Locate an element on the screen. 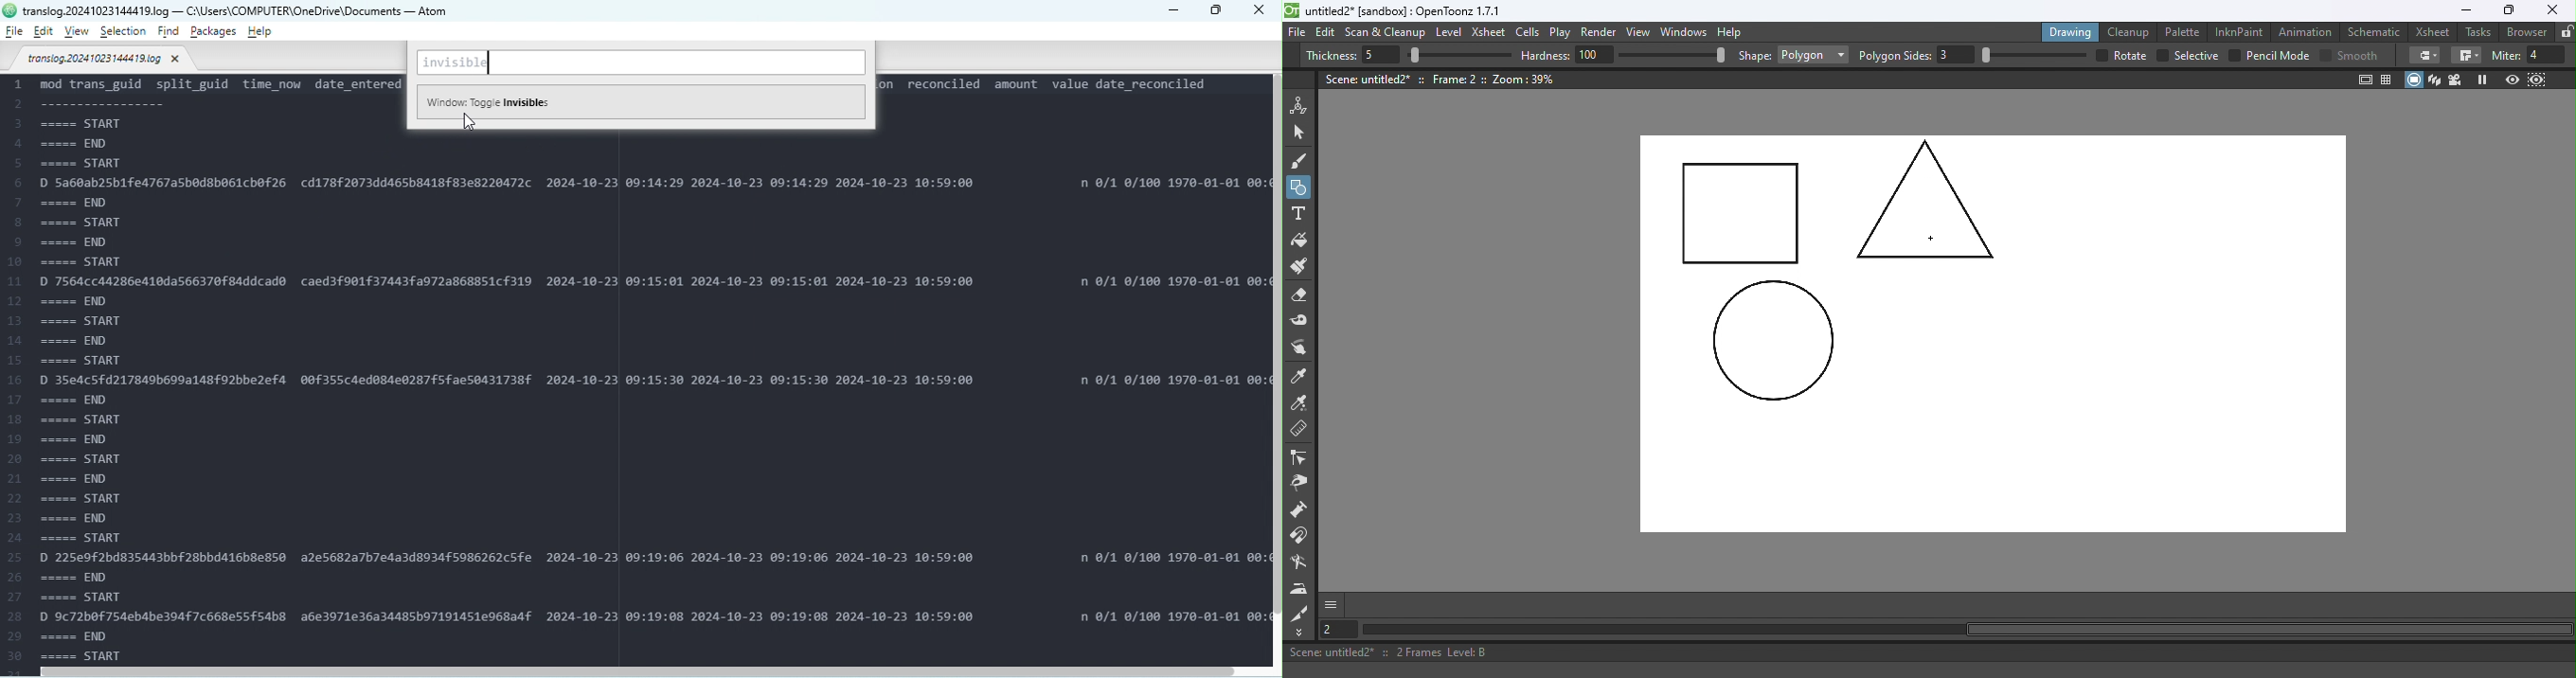  Tasks is located at coordinates (2479, 32).